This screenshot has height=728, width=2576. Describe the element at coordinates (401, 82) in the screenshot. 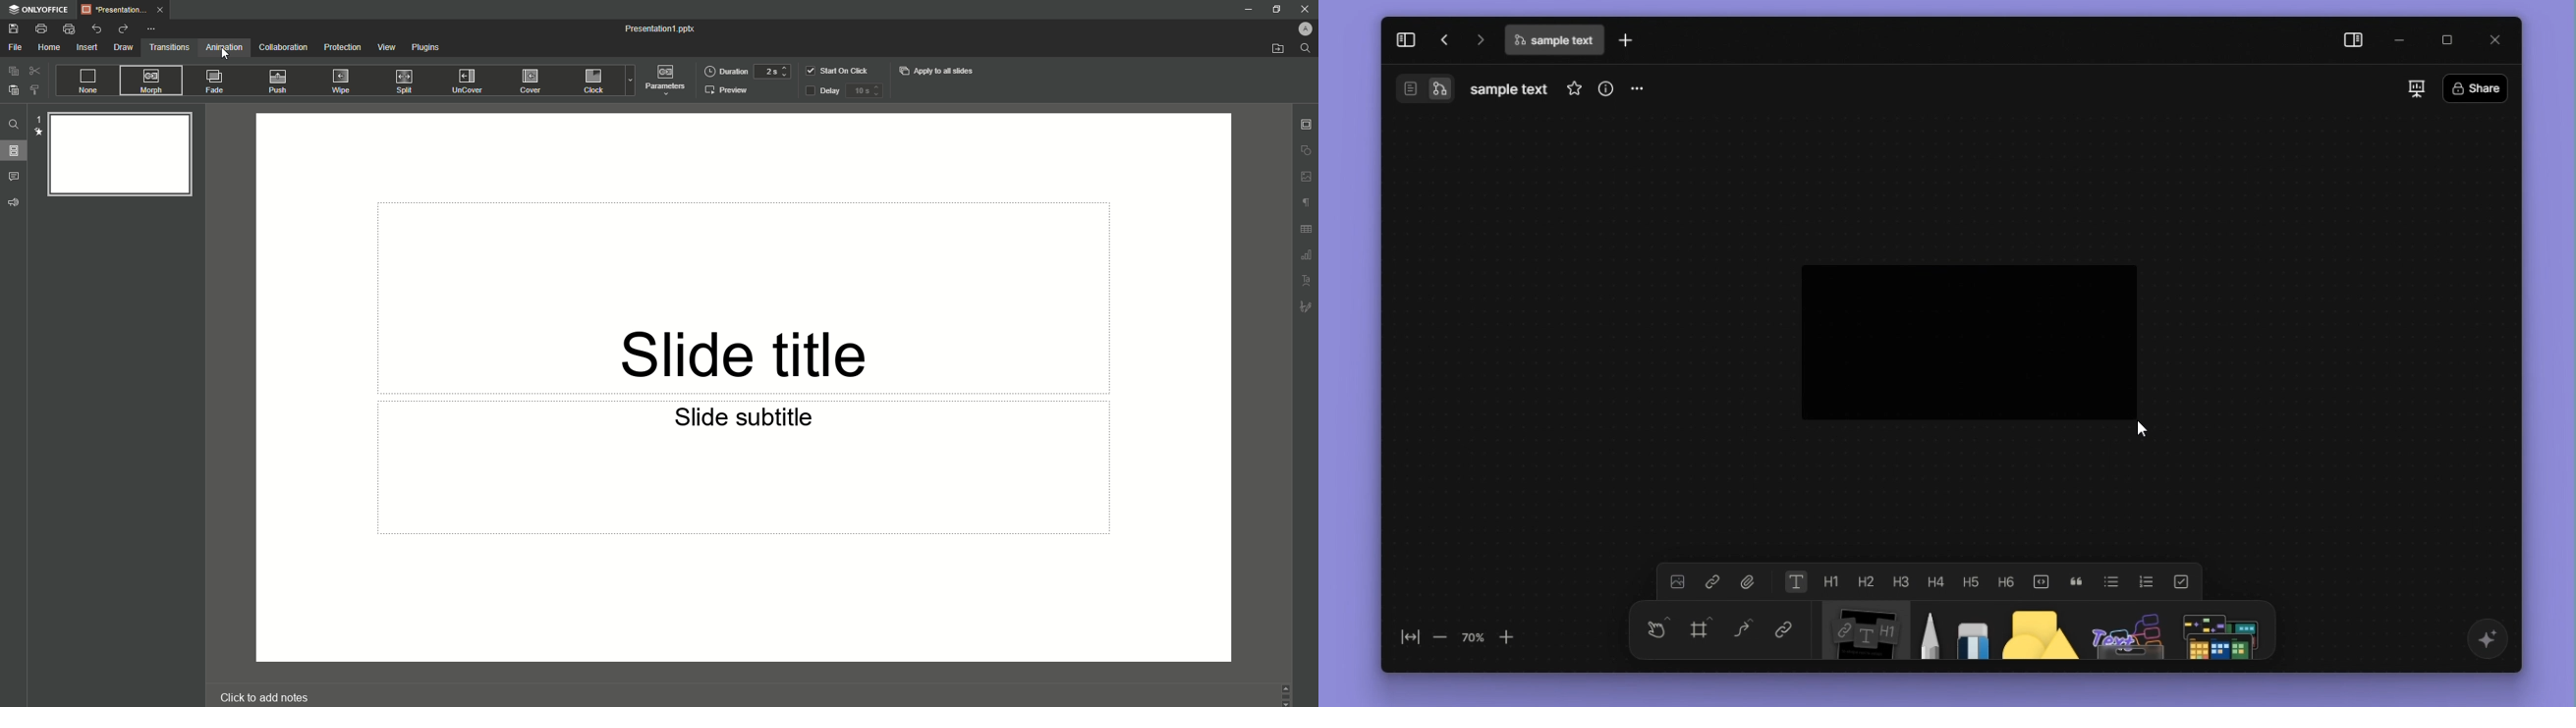

I see `Split` at that location.